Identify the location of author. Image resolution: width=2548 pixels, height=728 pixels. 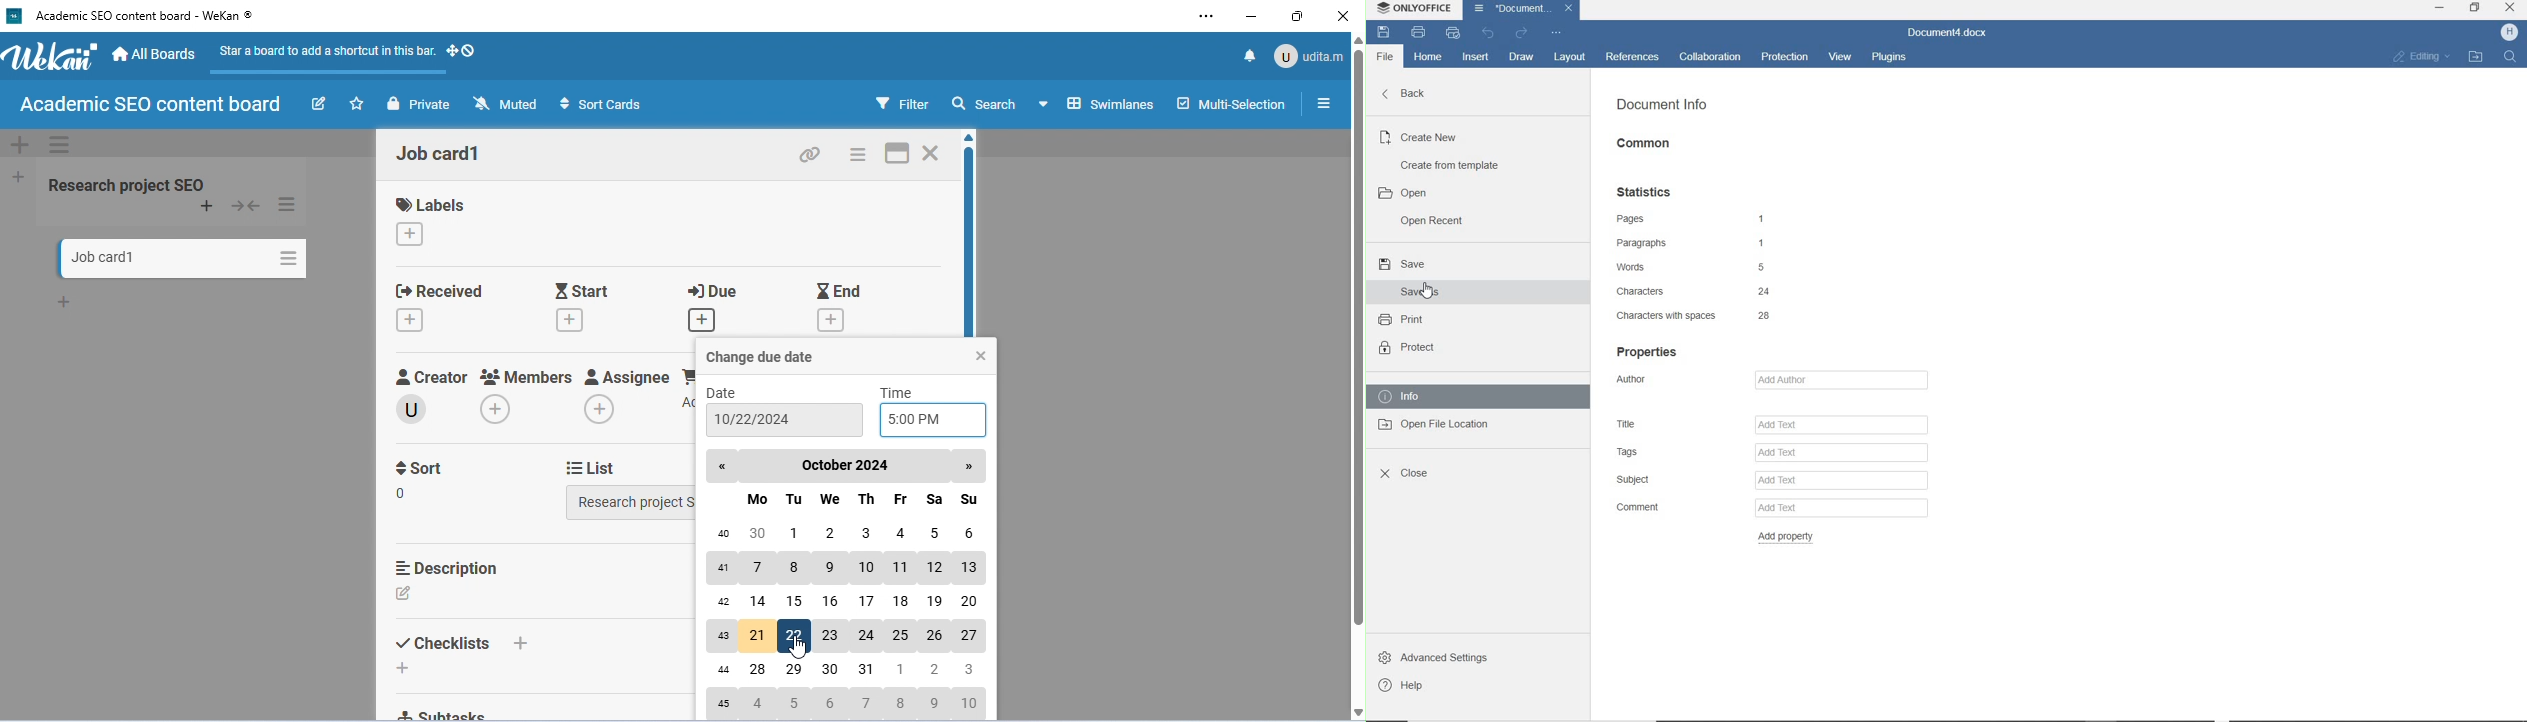
(1654, 381).